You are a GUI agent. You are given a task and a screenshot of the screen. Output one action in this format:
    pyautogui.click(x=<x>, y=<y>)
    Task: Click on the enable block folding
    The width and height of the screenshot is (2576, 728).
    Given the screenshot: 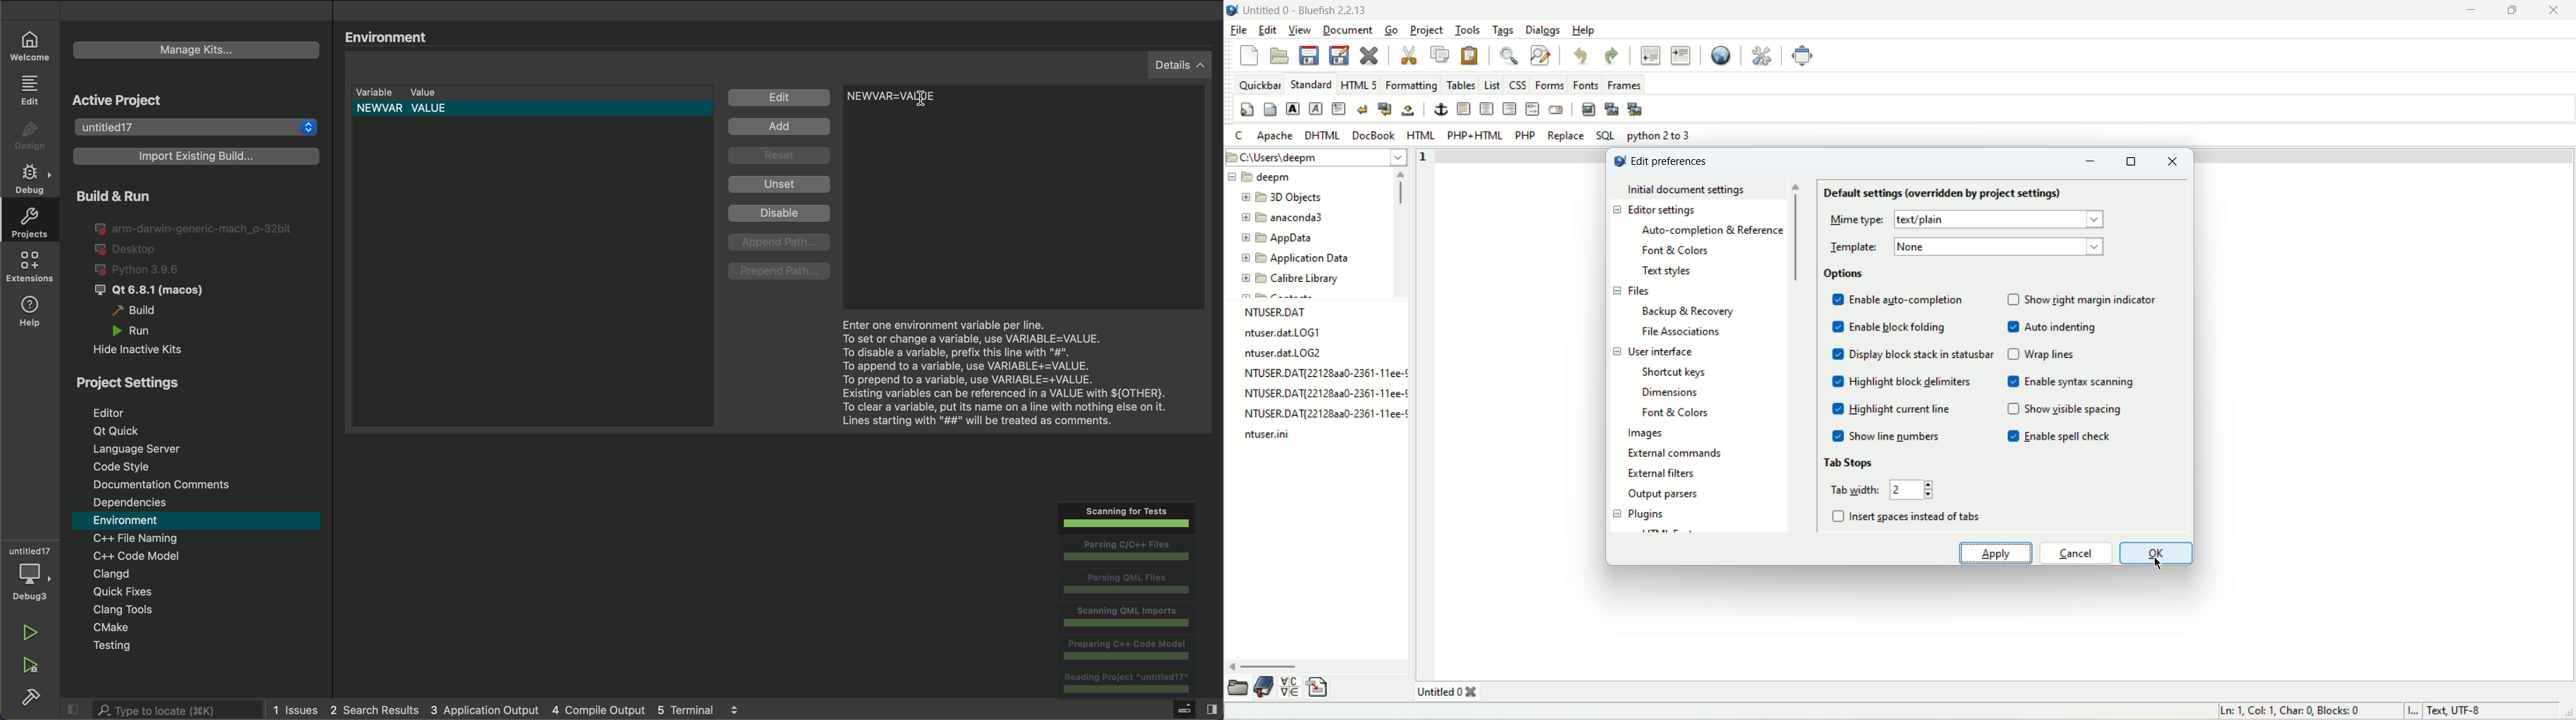 What is the action you would take?
    pyautogui.click(x=1901, y=328)
    